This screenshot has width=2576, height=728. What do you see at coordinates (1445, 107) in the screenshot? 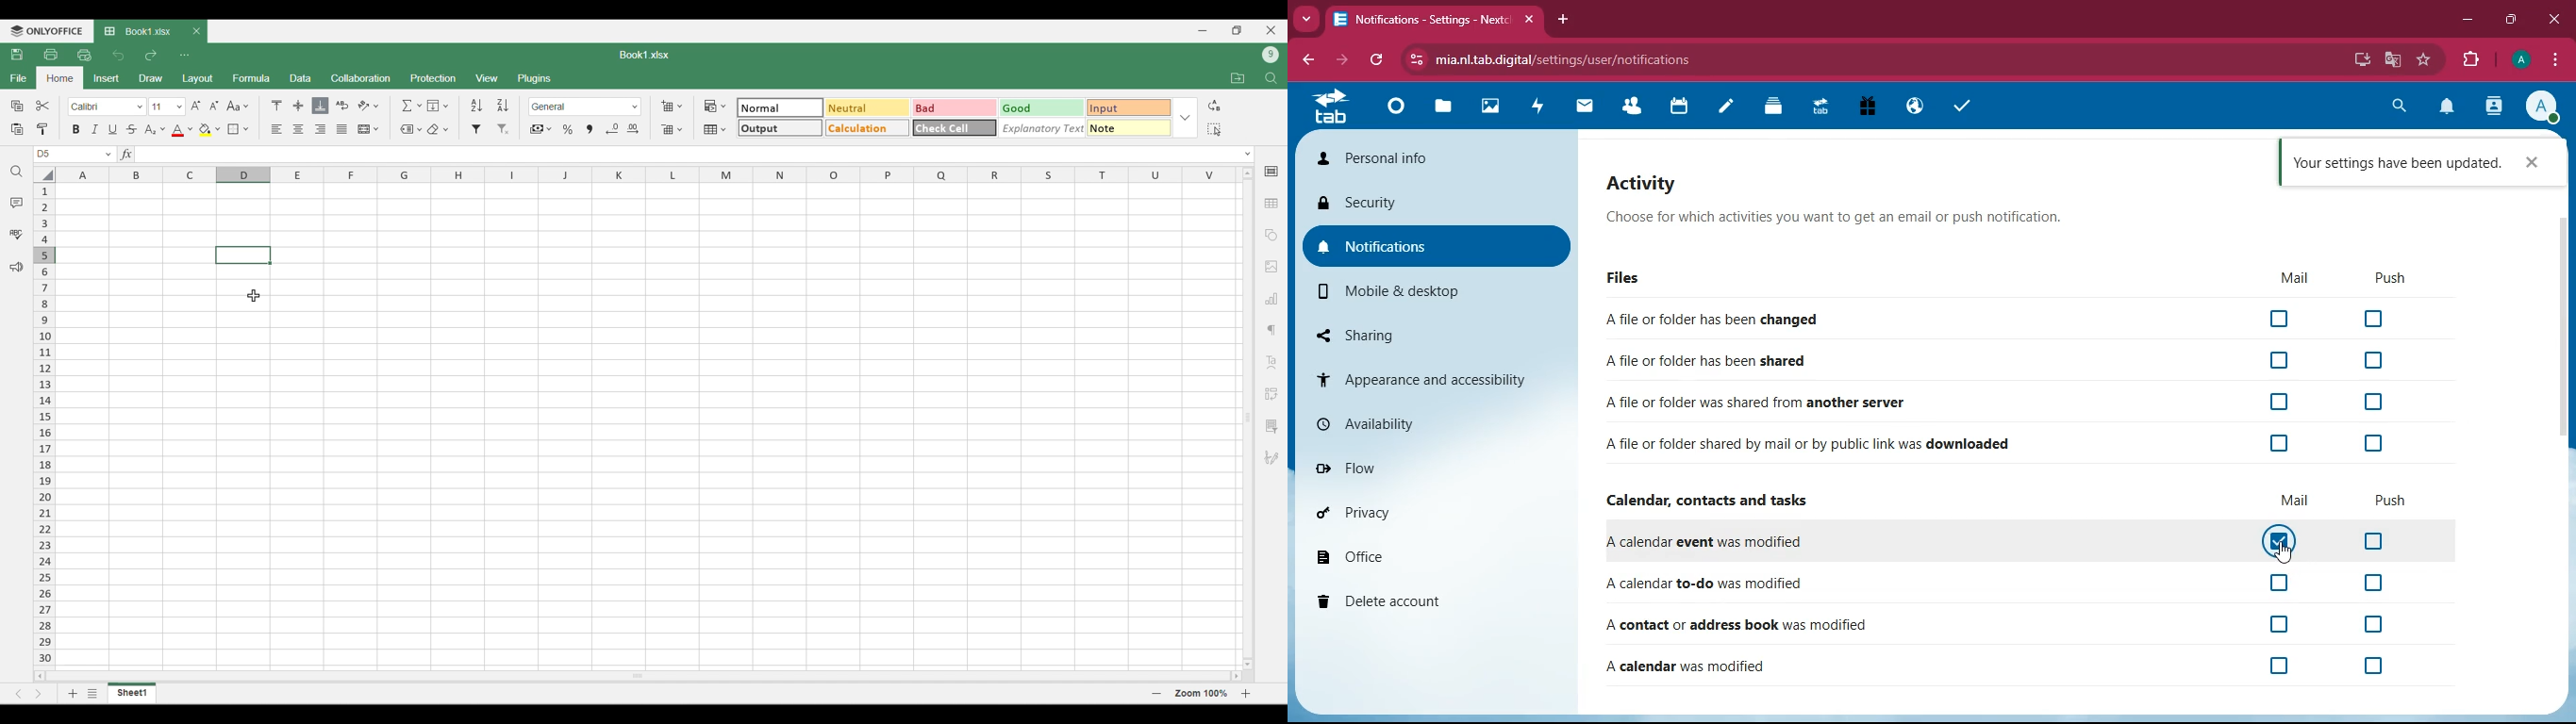
I see `files` at bounding box center [1445, 107].